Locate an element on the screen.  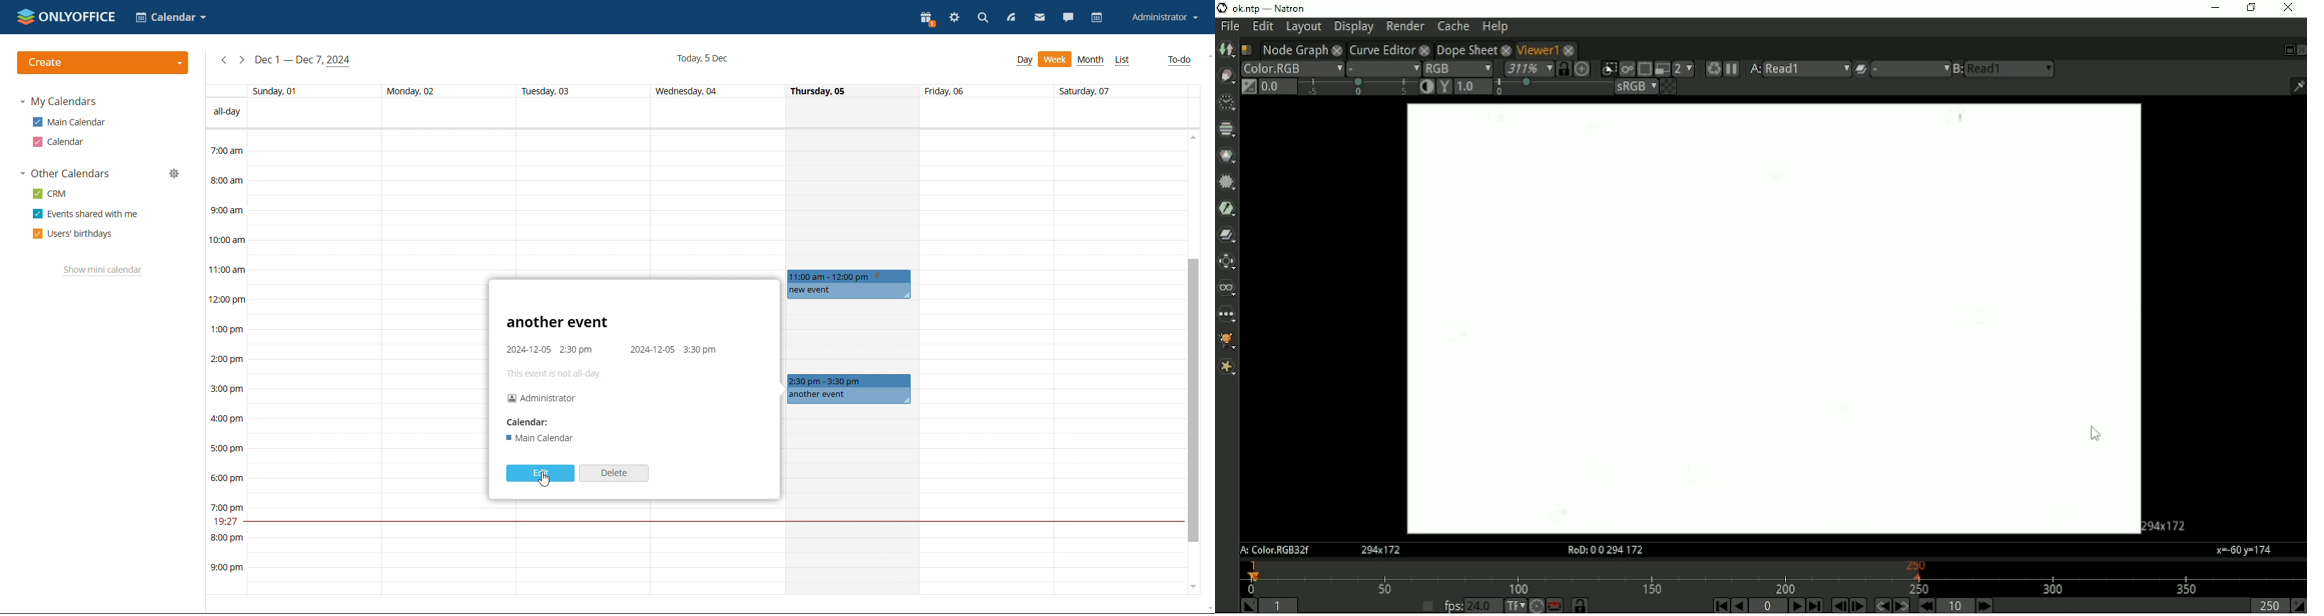
9:00 pm is located at coordinates (224, 568).